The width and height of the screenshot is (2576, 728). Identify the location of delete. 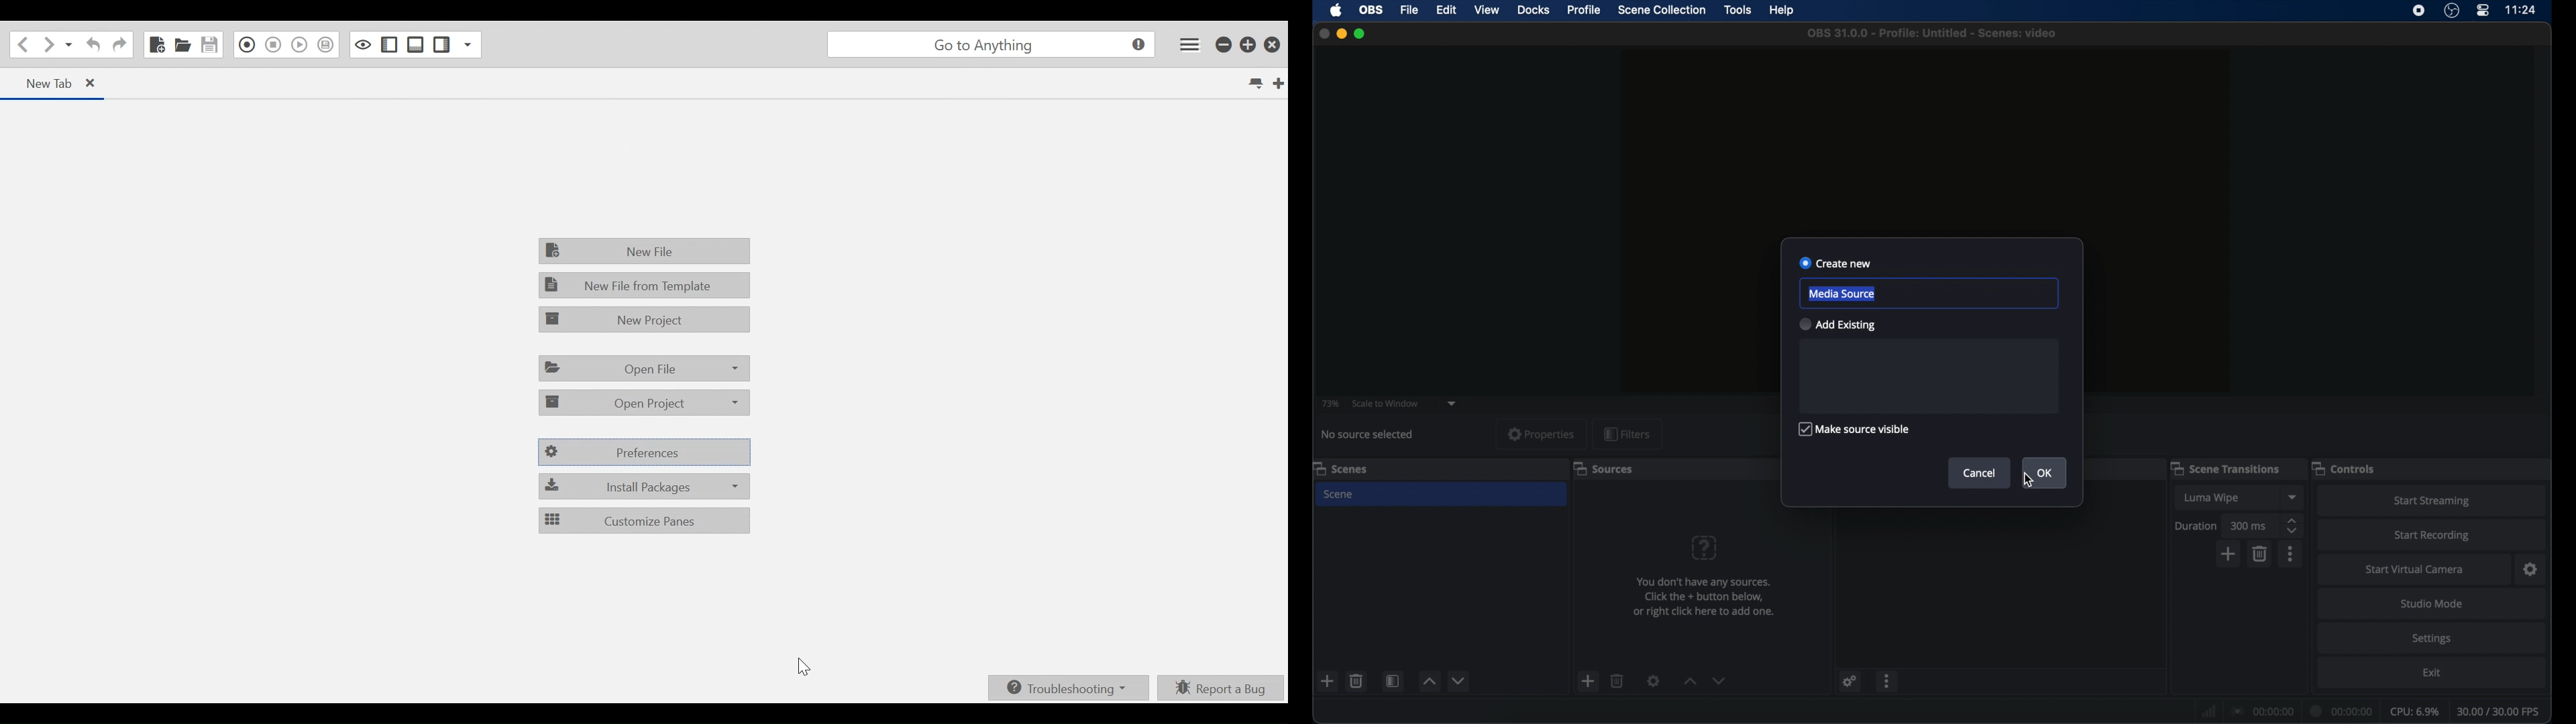
(2261, 554).